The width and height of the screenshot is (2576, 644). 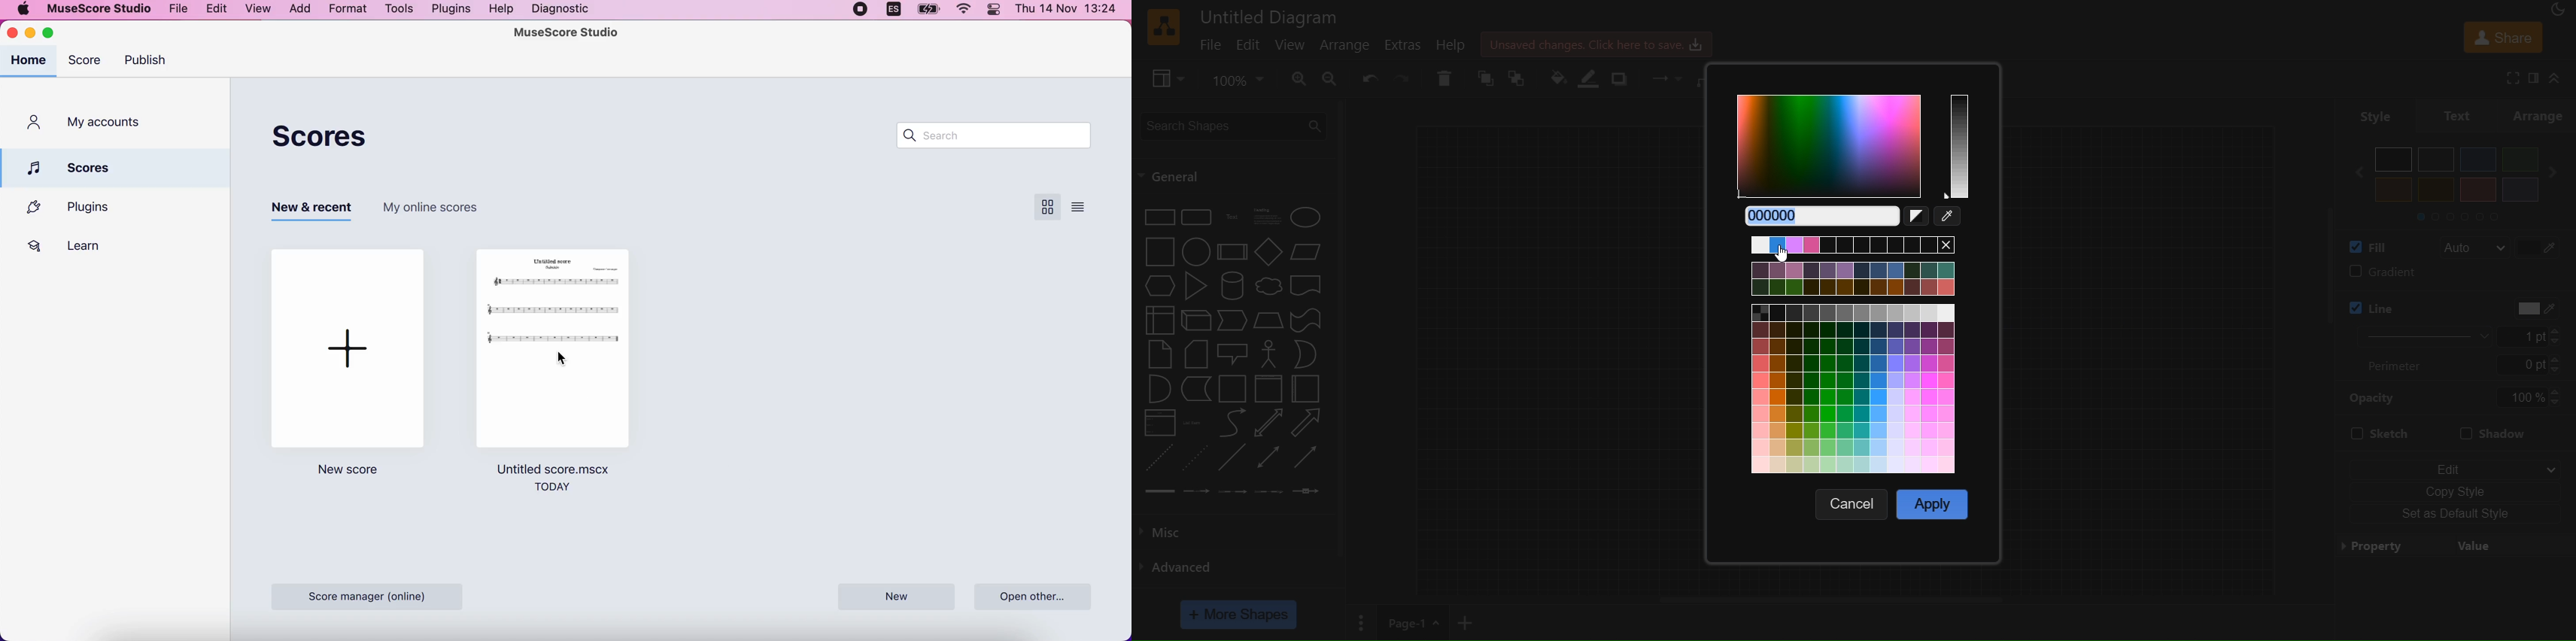 I want to click on close, so click(x=14, y=33).